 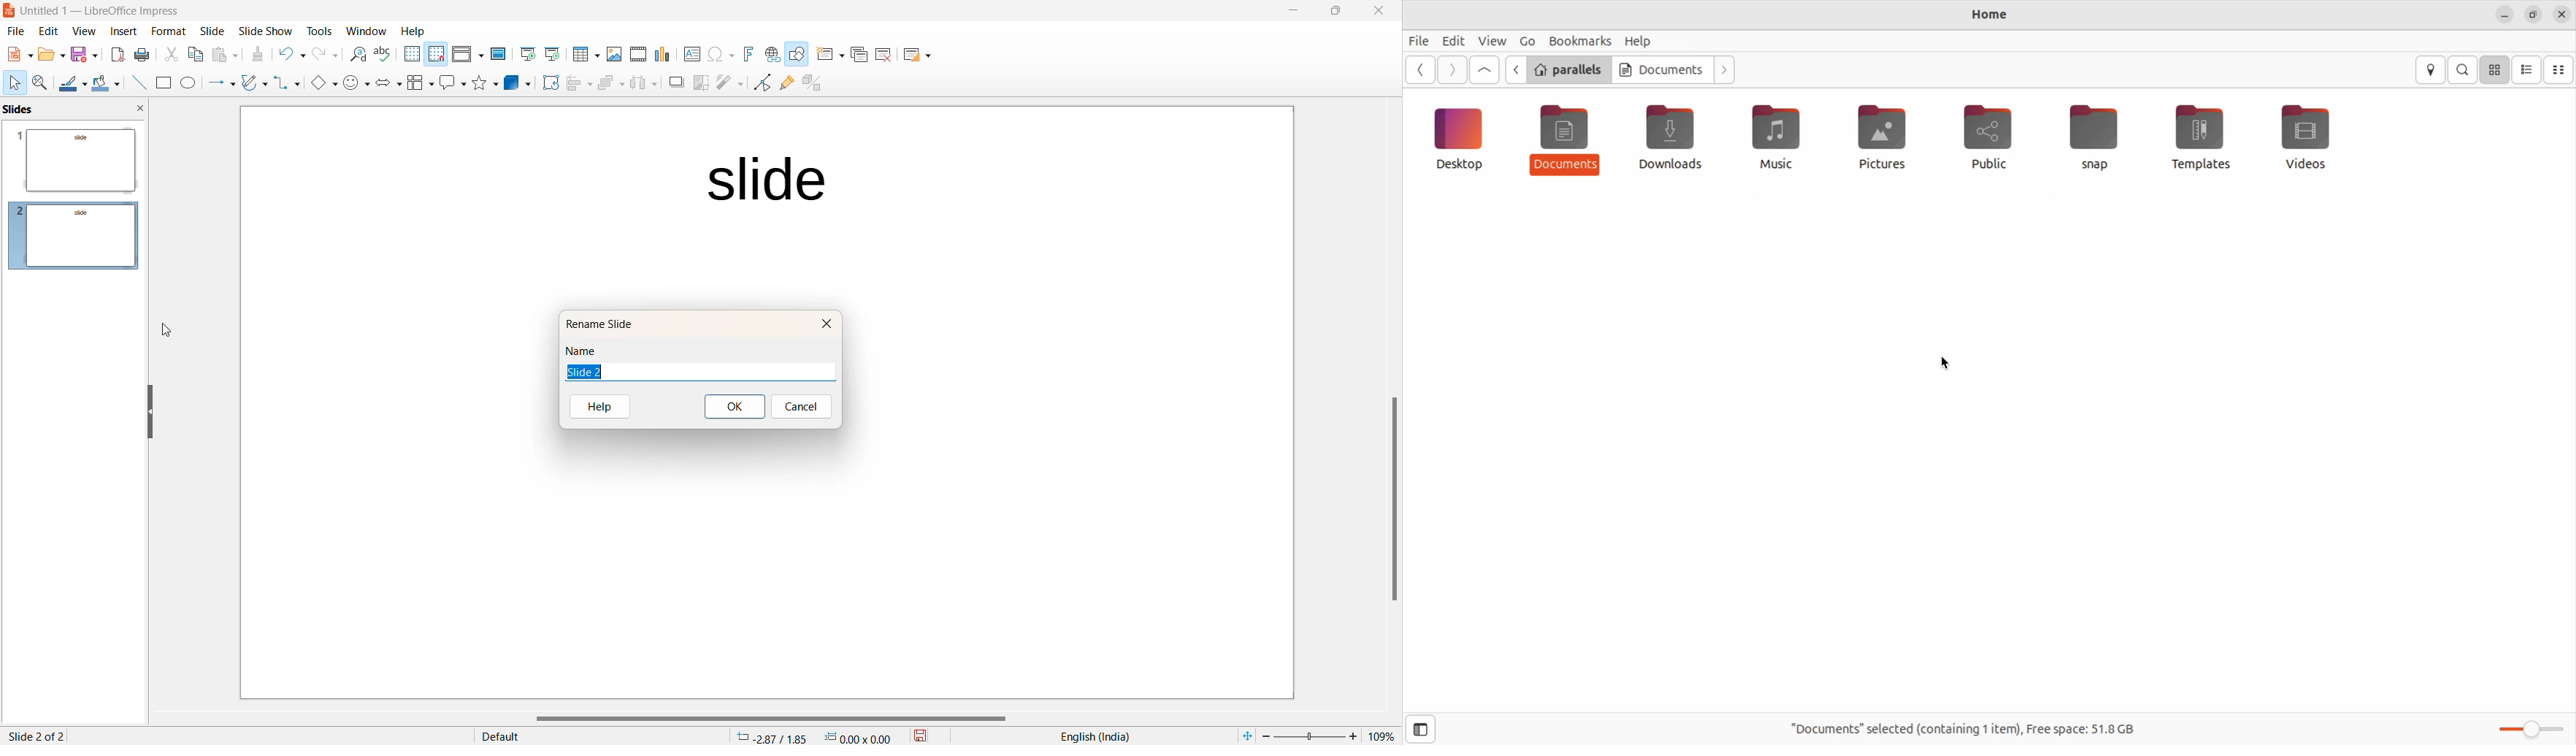 I want to click on maximize, so click(x=1337, y=14).